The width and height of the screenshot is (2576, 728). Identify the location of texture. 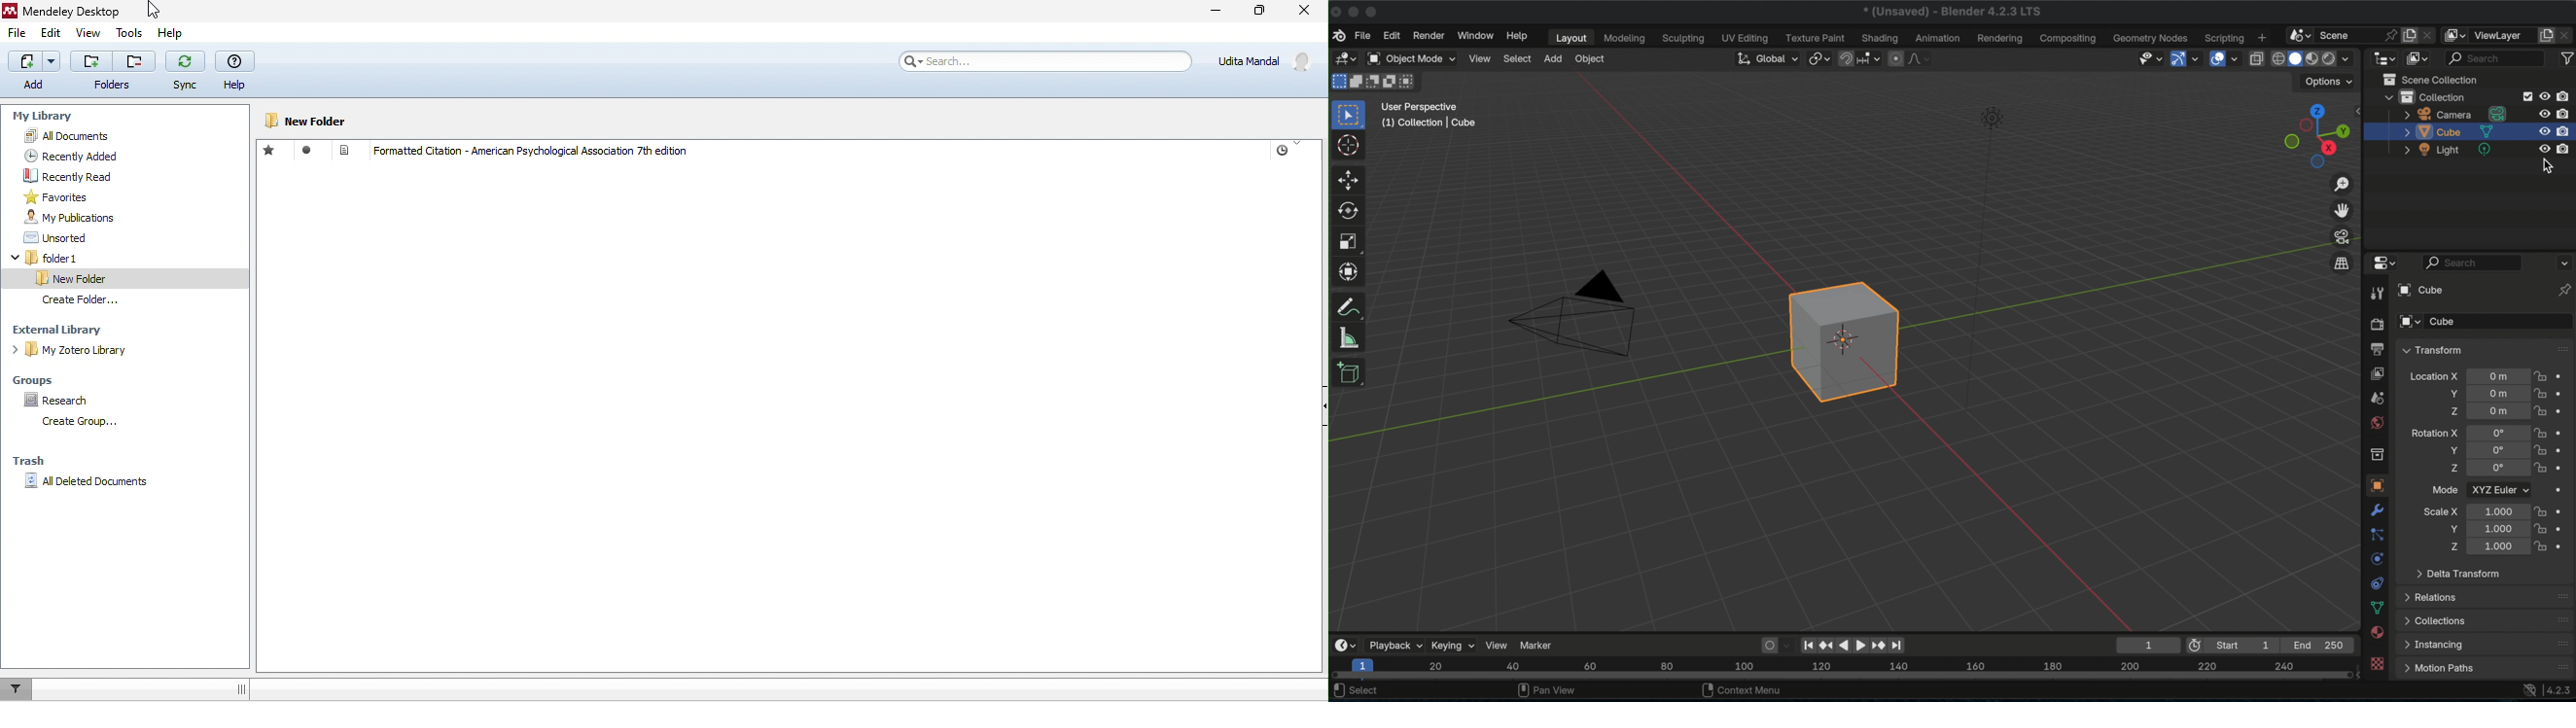
(2378, 664).